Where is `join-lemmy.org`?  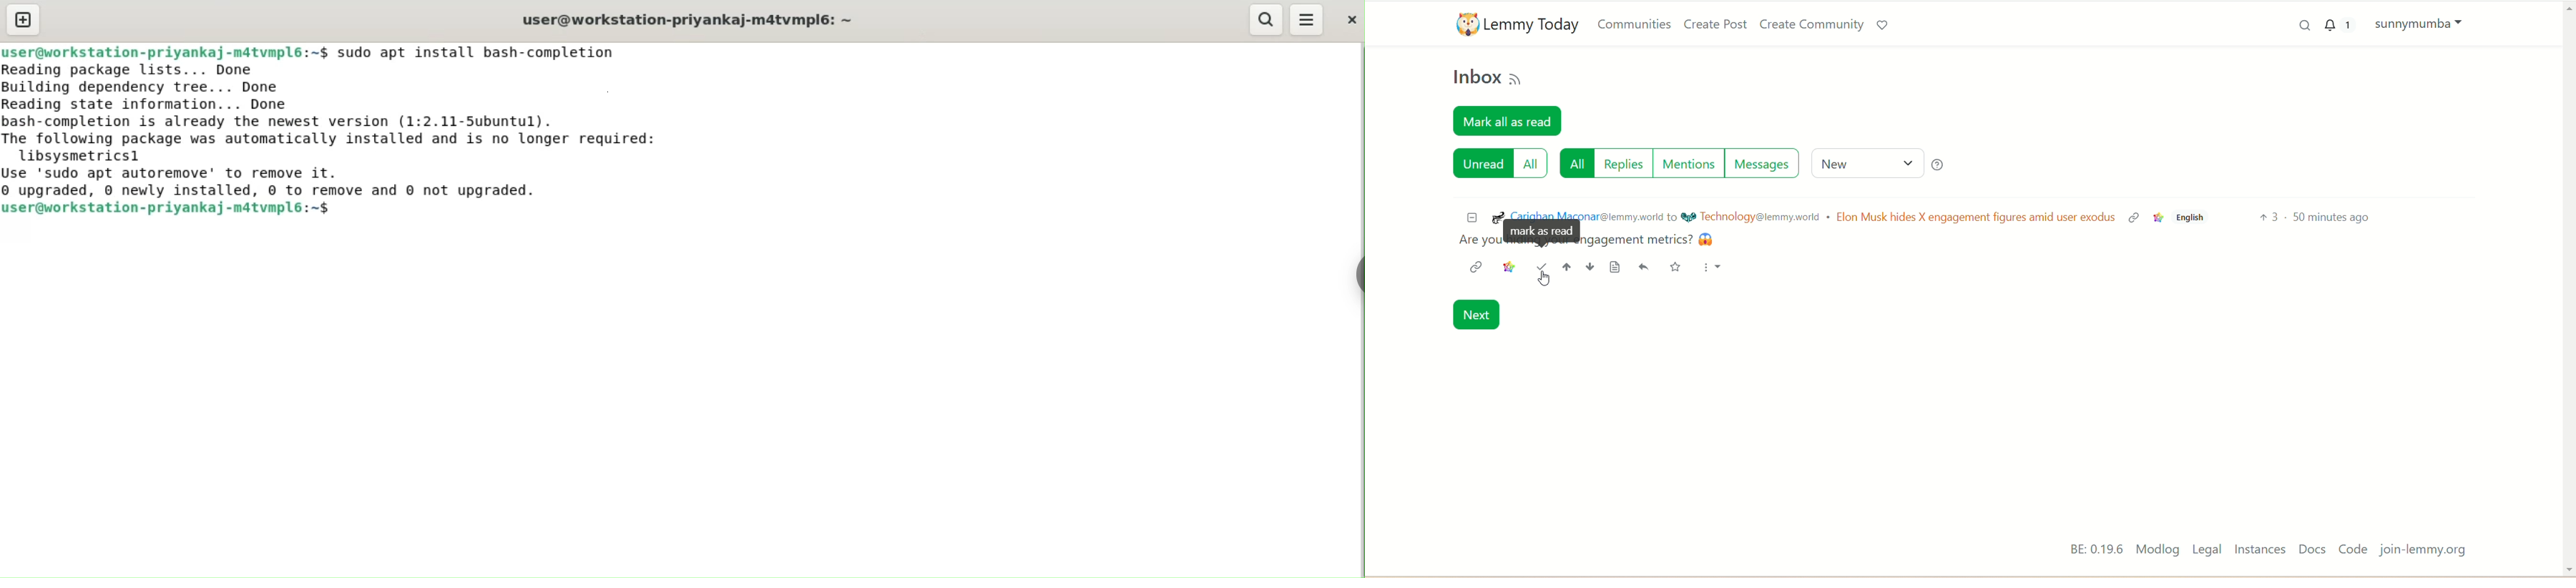 join-lemmy.org is located at coordinates (2426, 550).